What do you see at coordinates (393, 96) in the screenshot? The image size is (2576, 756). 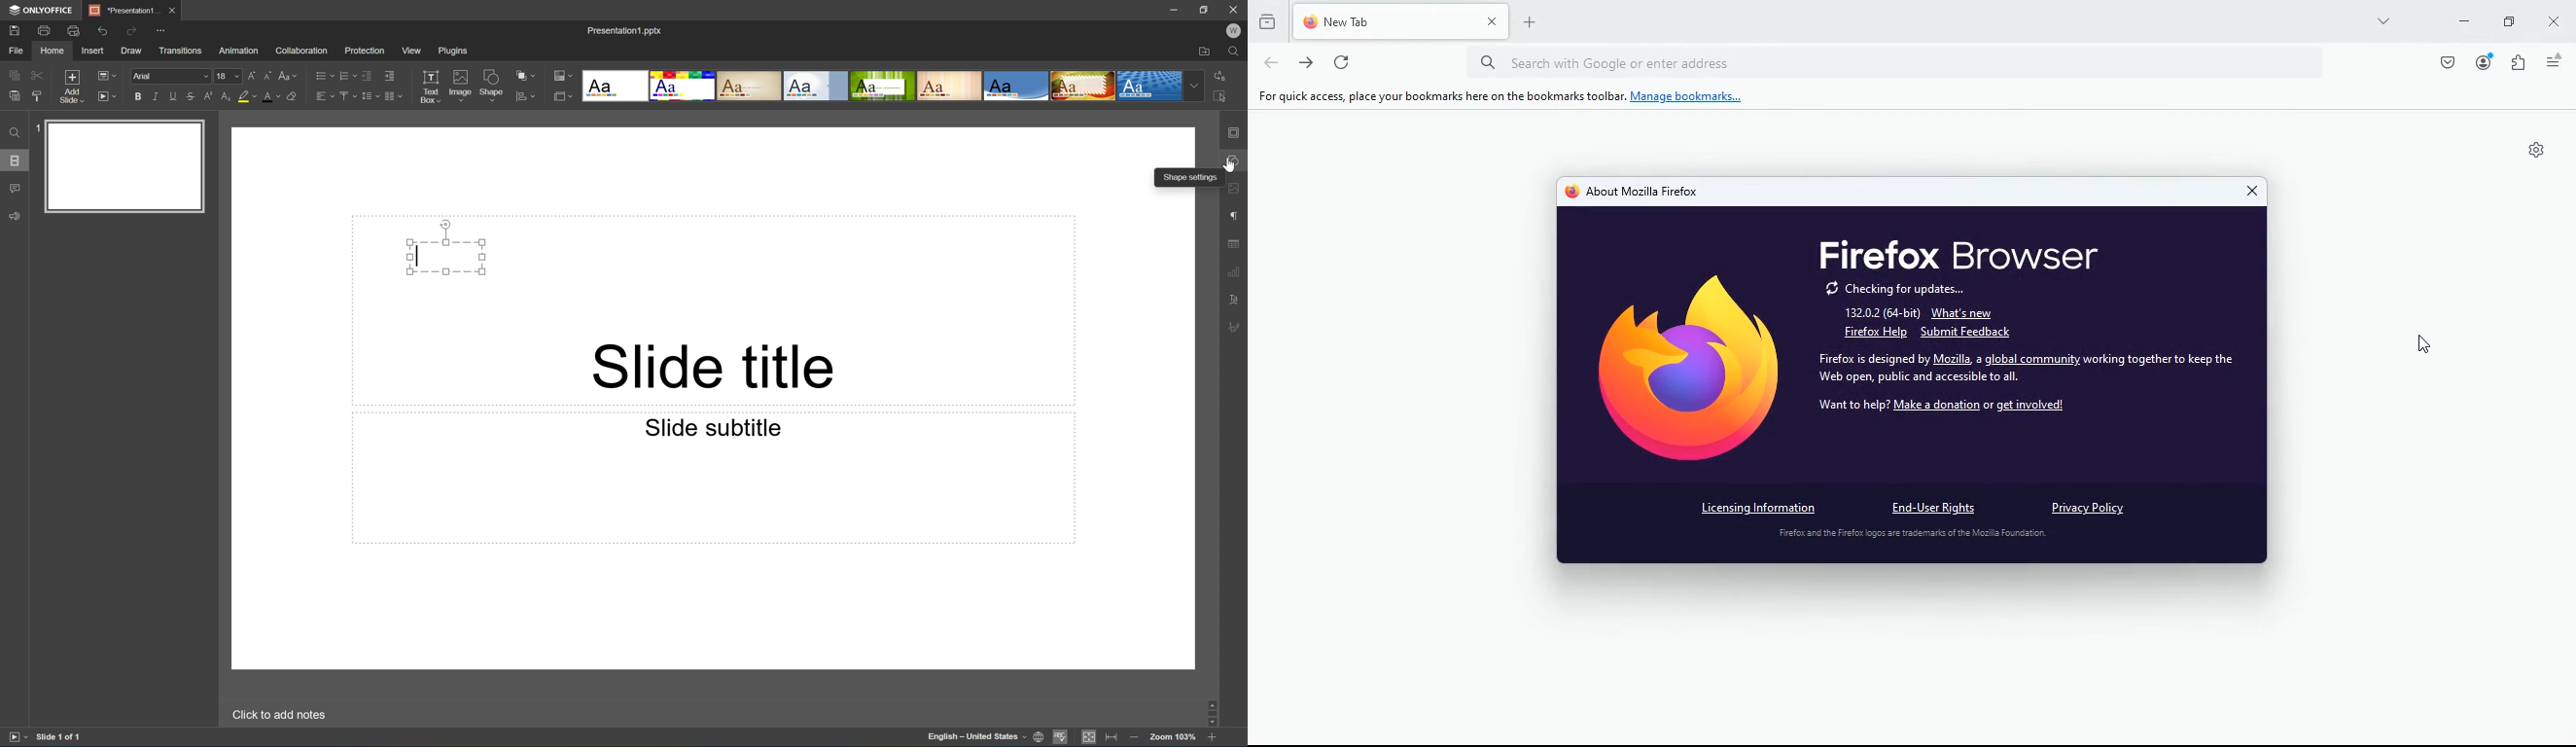 I see `Insert columns` at bounding box center [393, 96].